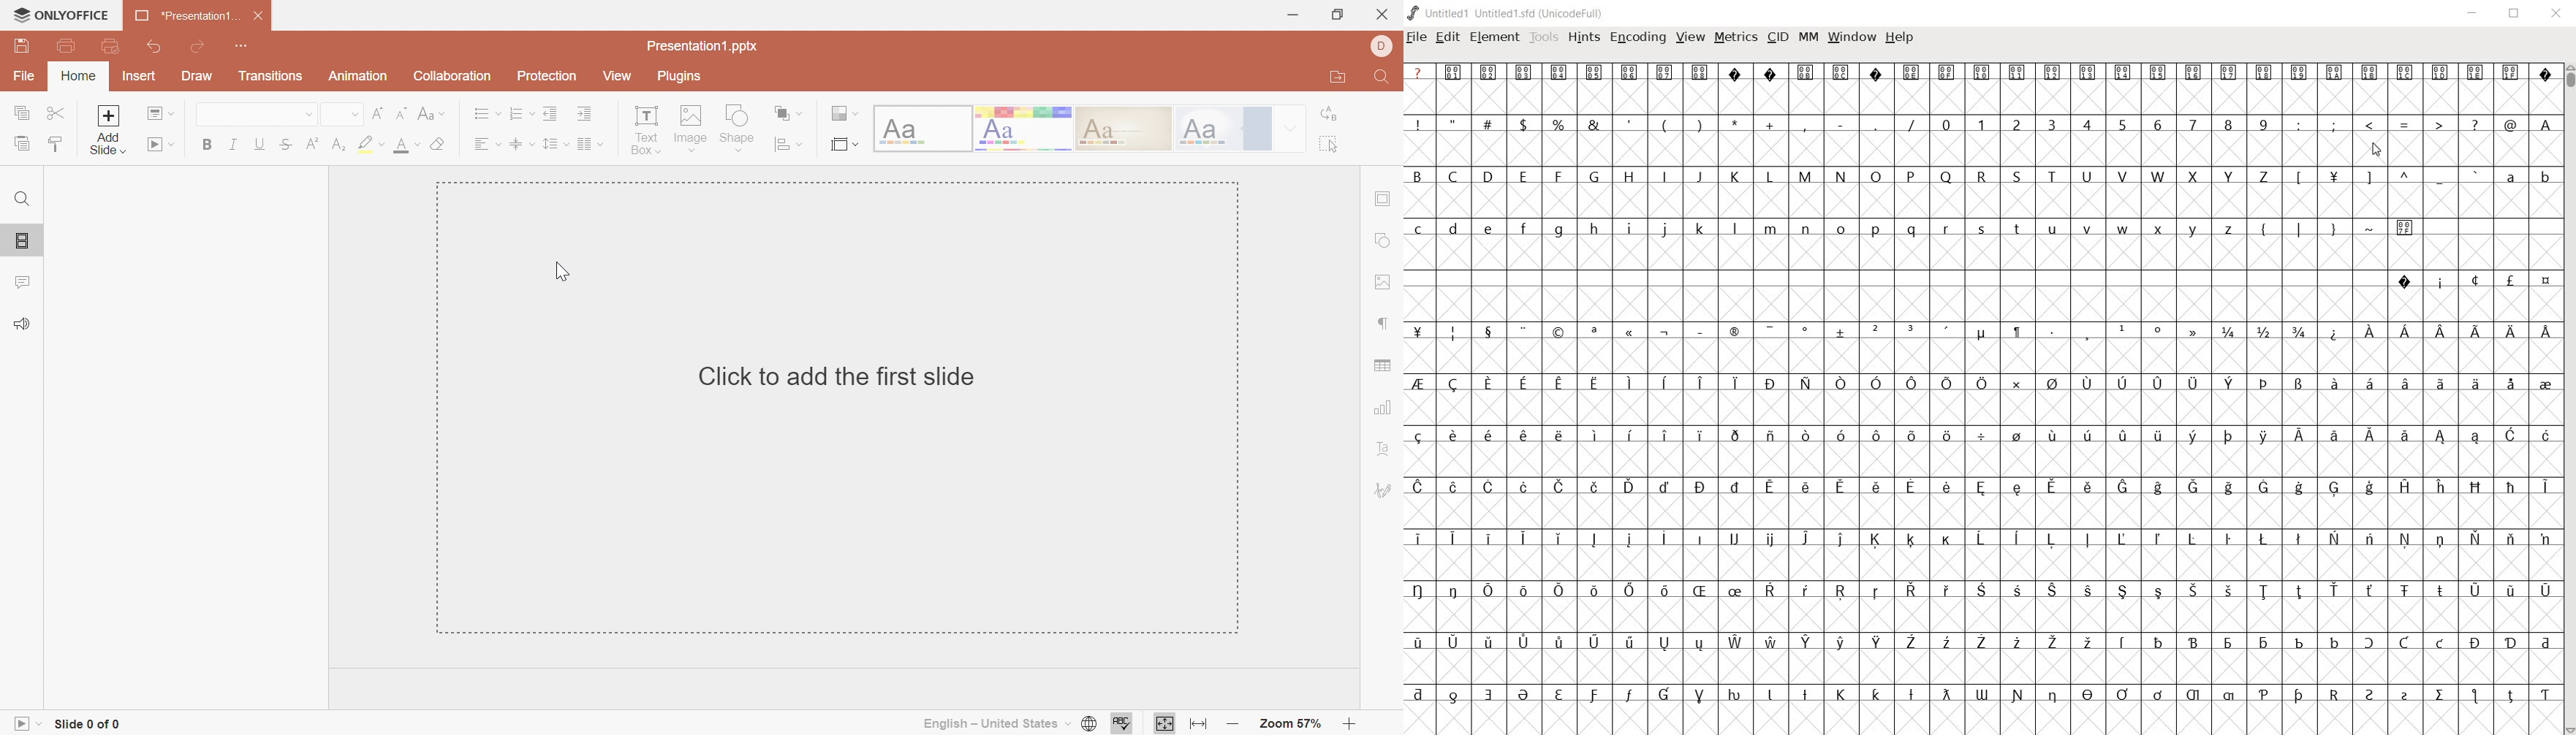  Describe the element at coordinates (451, 75) in the screenshot. I see `Collection` at that location.